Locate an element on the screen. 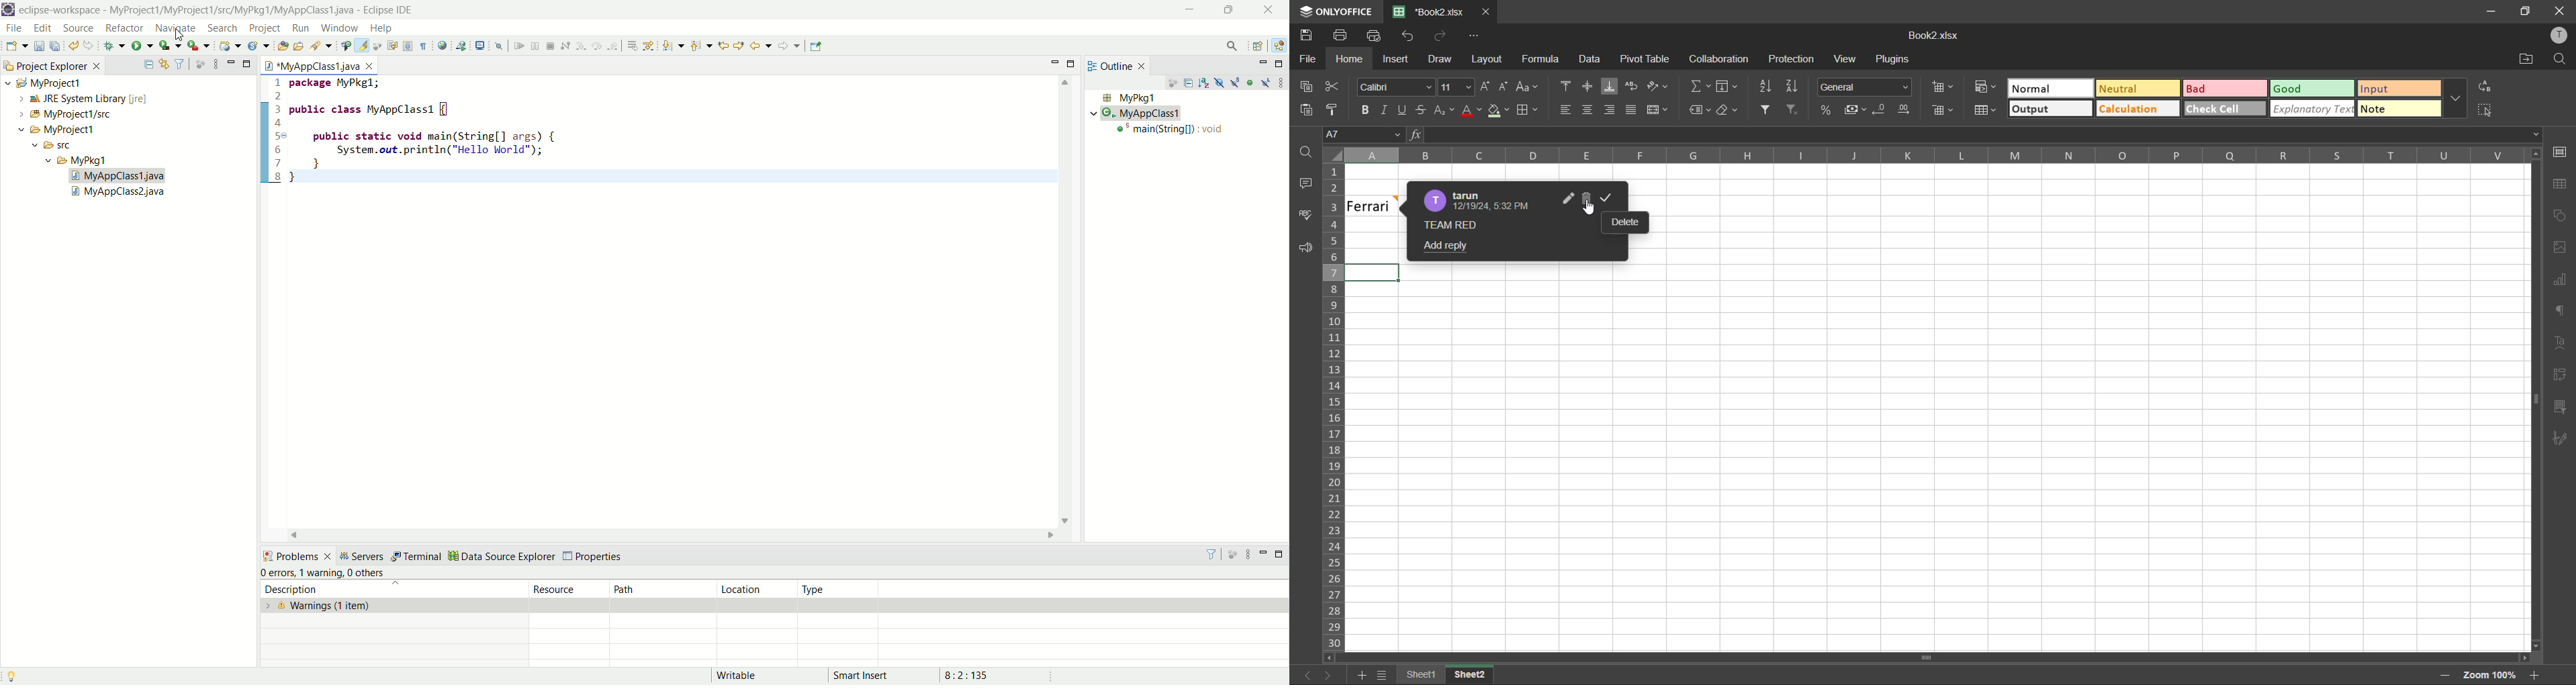  source is located at coordinates (81, 29).